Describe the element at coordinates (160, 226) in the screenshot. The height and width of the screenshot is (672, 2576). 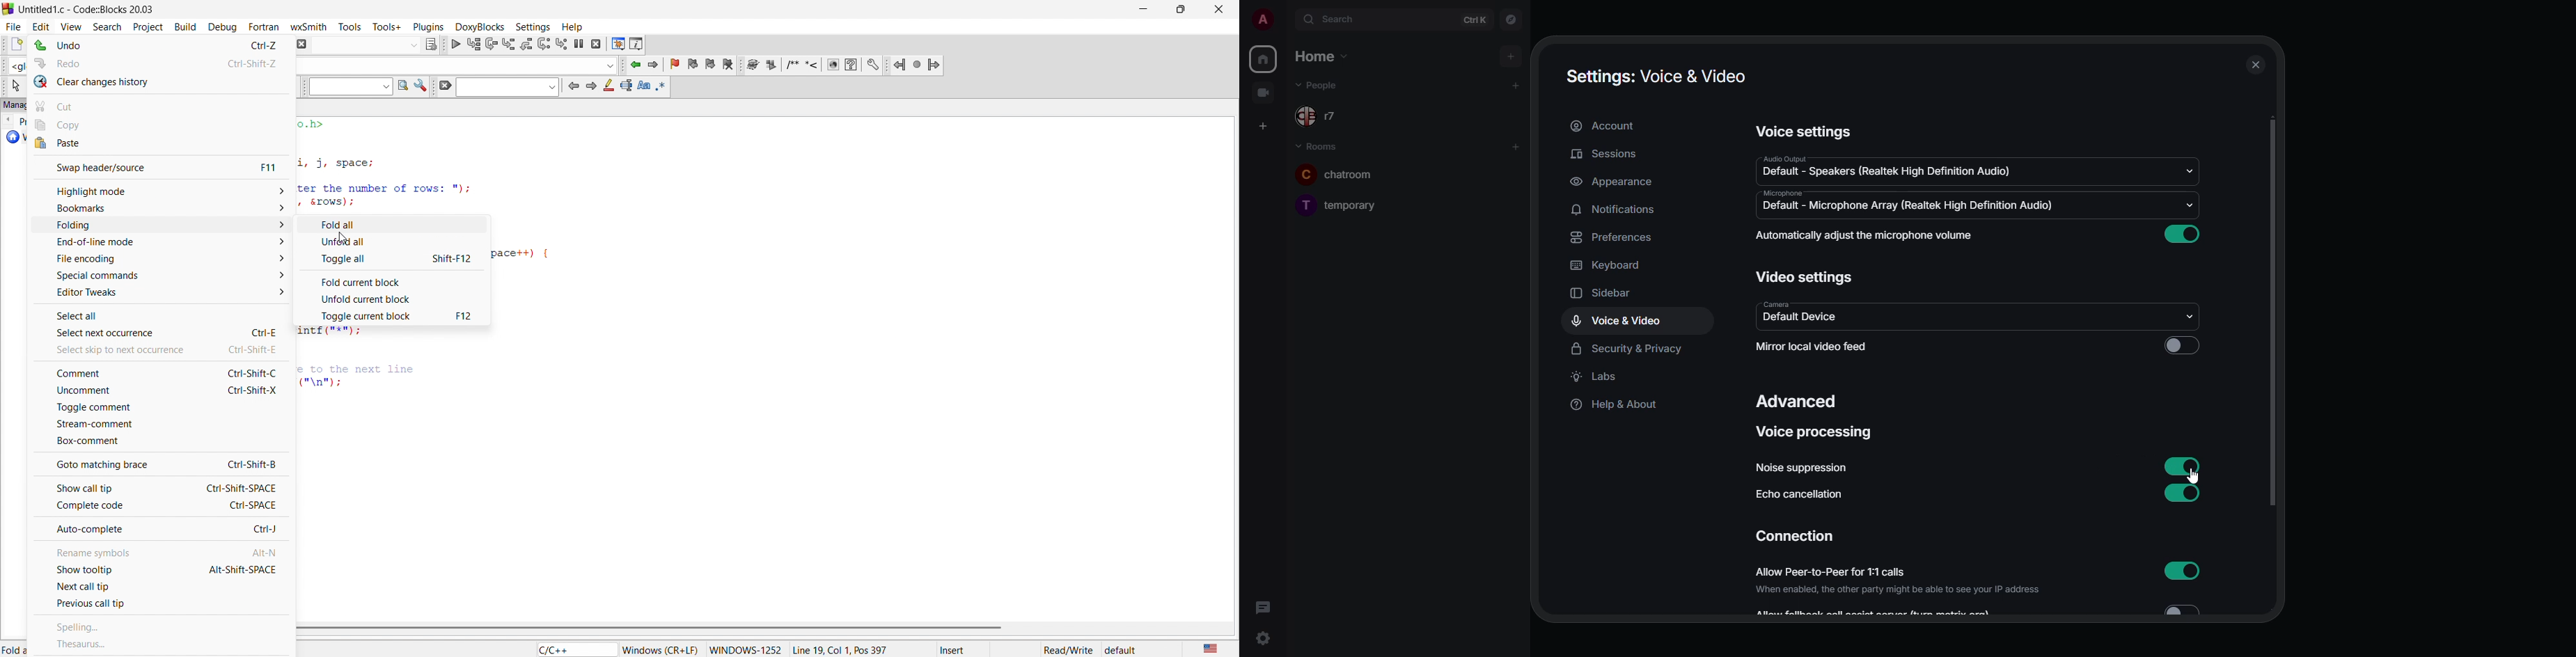
I see `folding` at that location.